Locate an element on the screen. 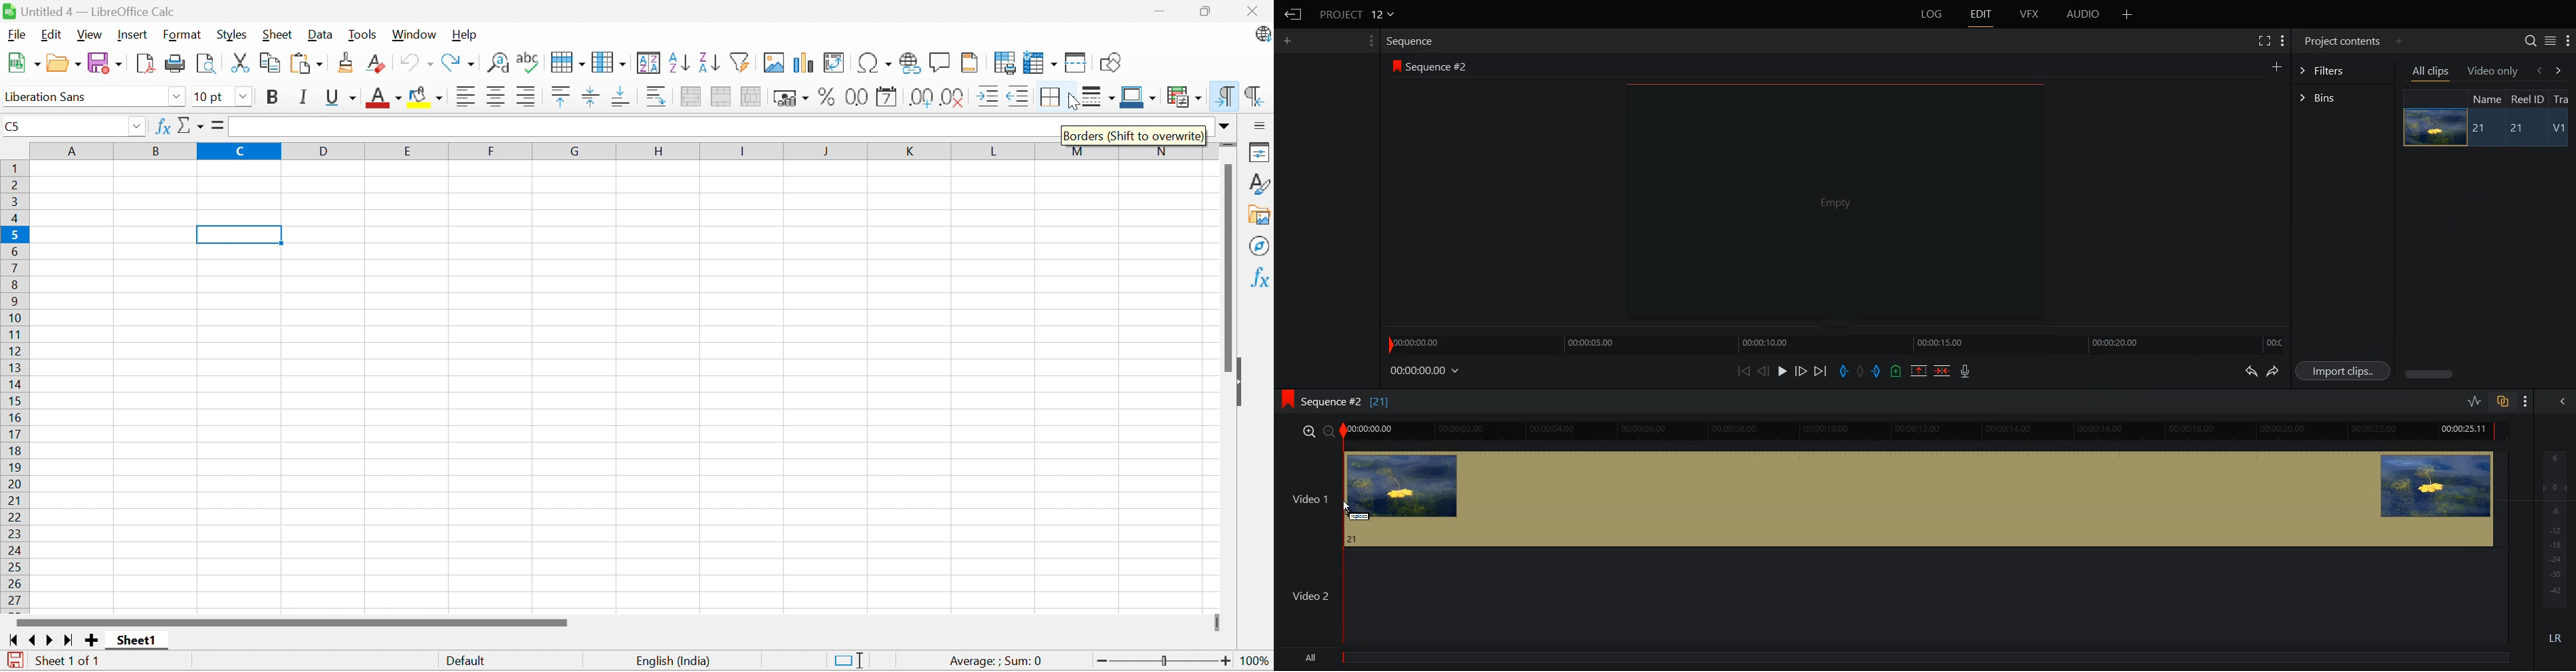  File Preview is located at coordinates (1835, 201).